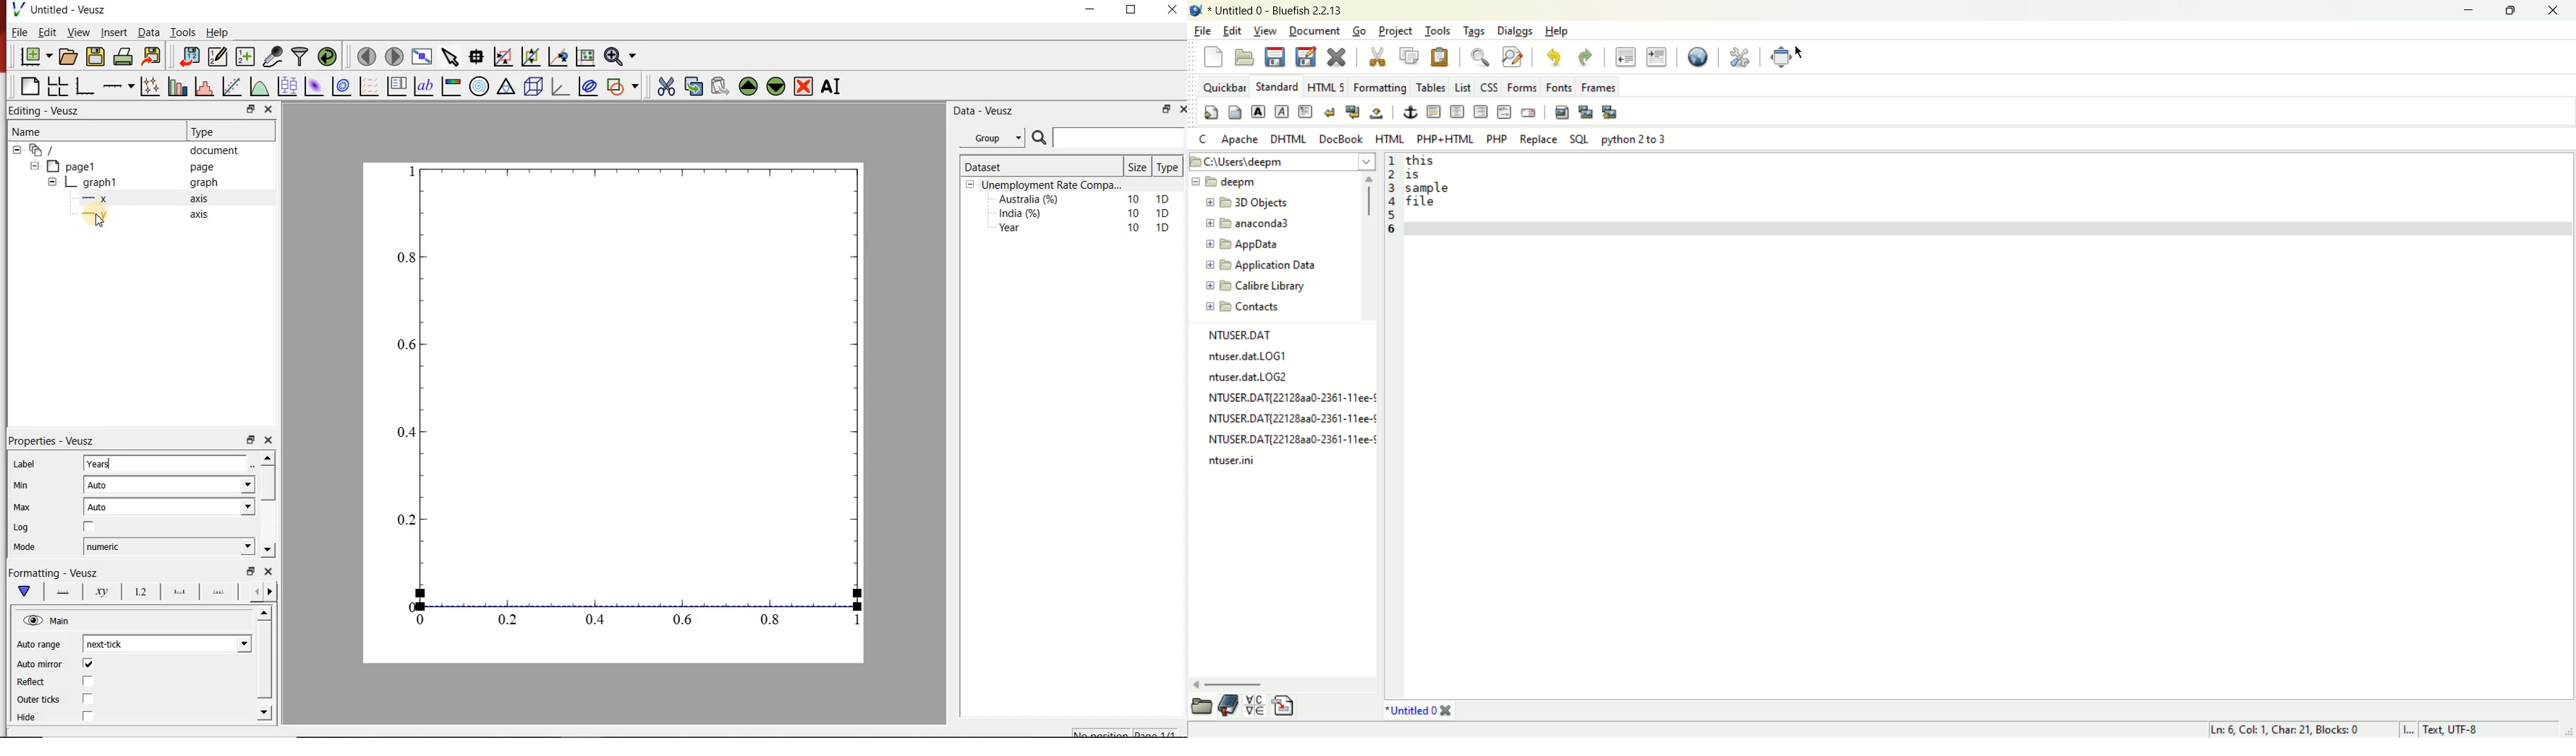 The height and width of the screenshot is (756, 2576). Describe the element at coordinates (165, 463) in the screenshot. I see `years` at that location.